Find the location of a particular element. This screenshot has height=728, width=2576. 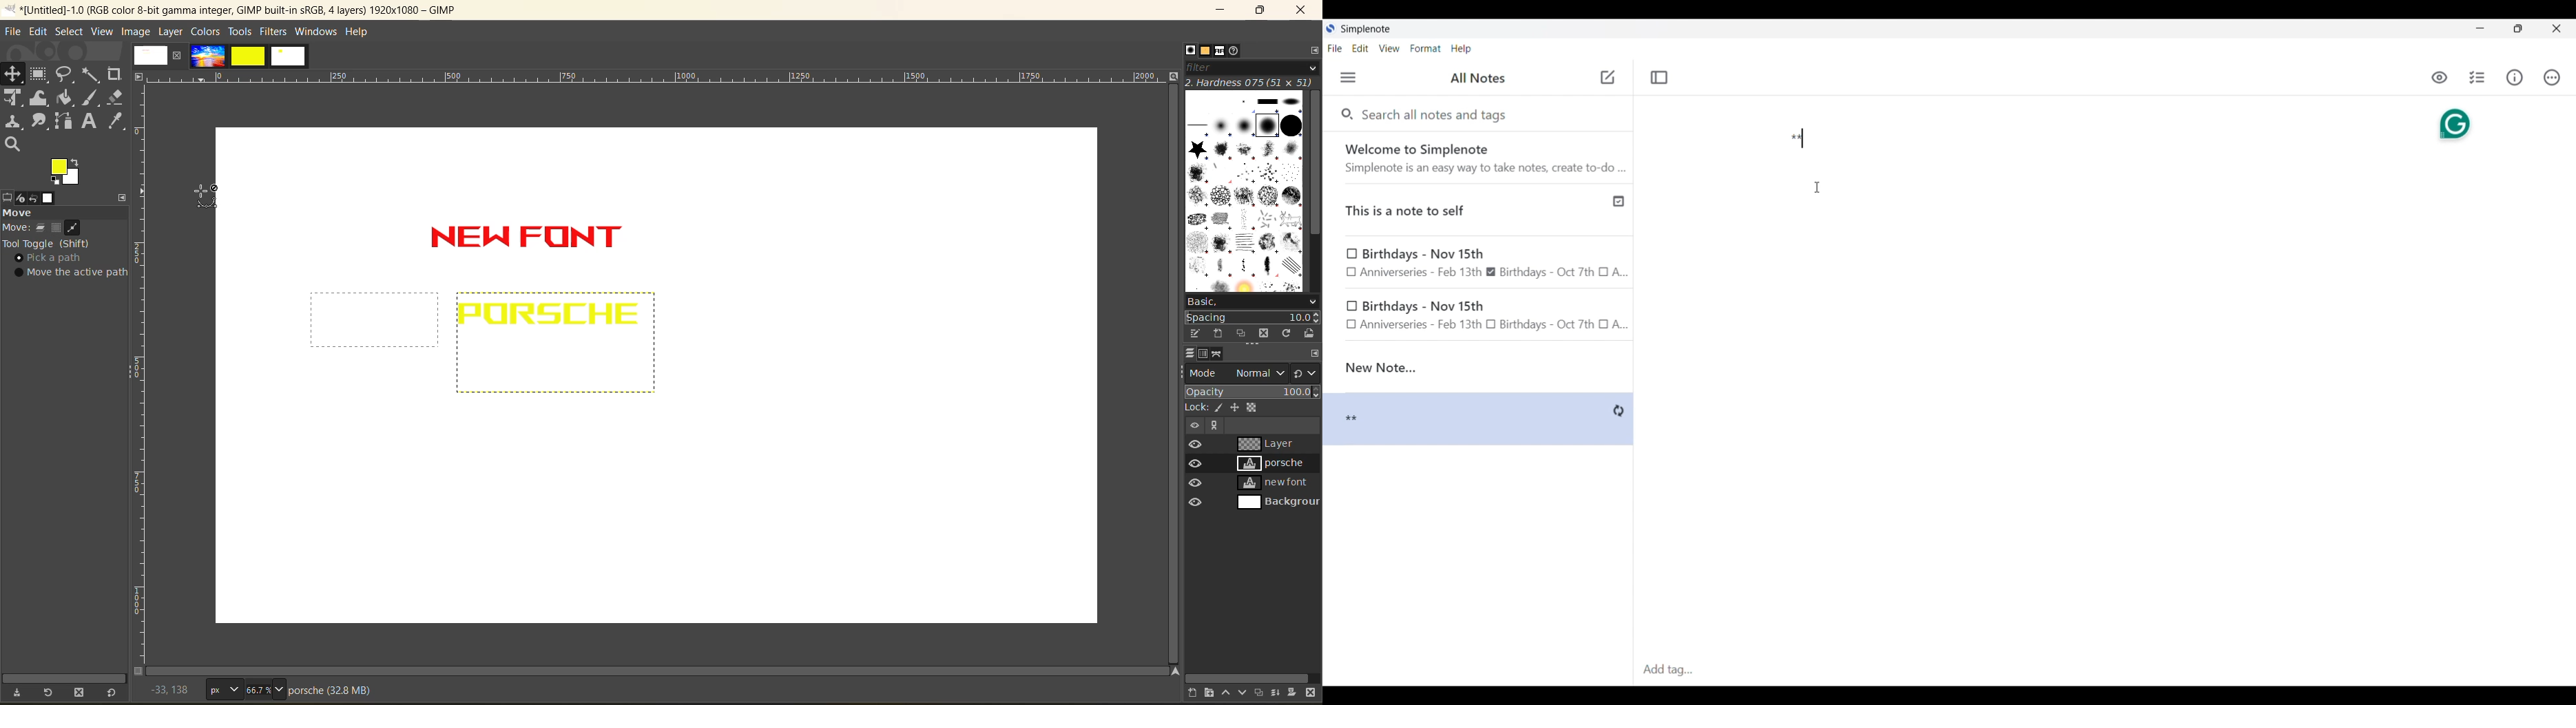

Software welcome note is located at coordinates (1481, 157).